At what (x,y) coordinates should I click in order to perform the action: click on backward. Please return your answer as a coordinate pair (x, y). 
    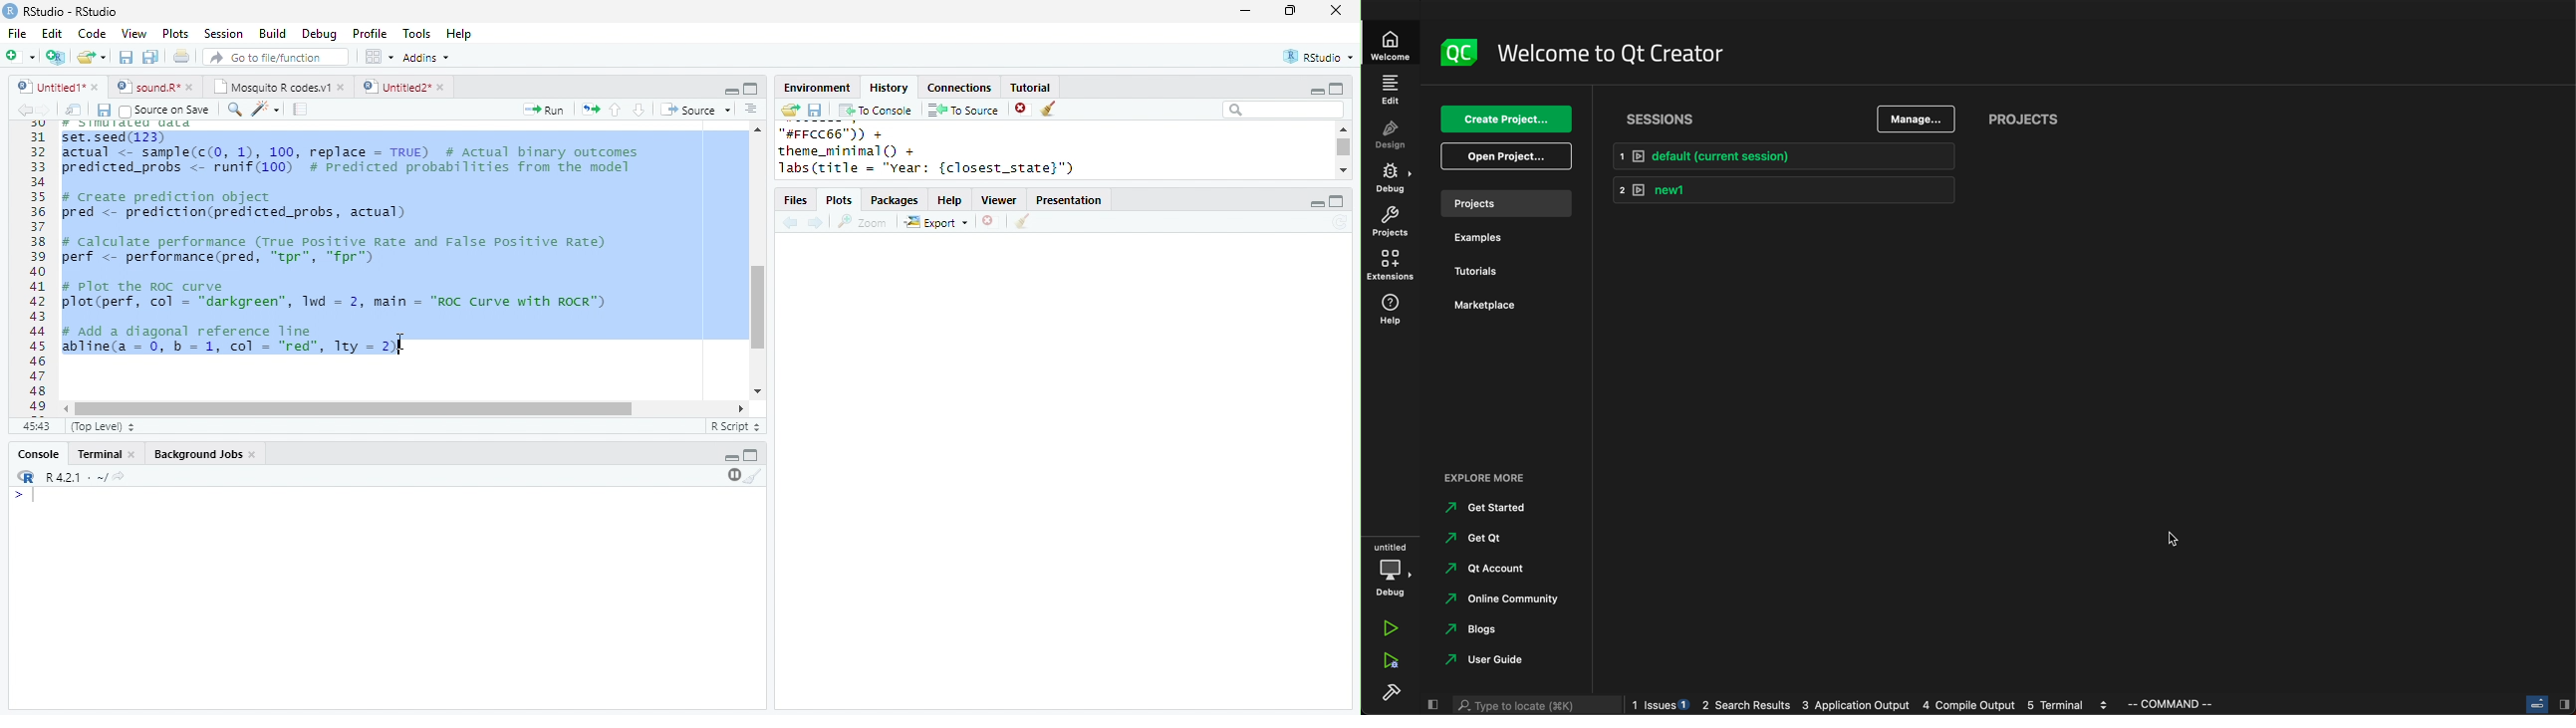
    Looking at the image, I should click on (24, 110).